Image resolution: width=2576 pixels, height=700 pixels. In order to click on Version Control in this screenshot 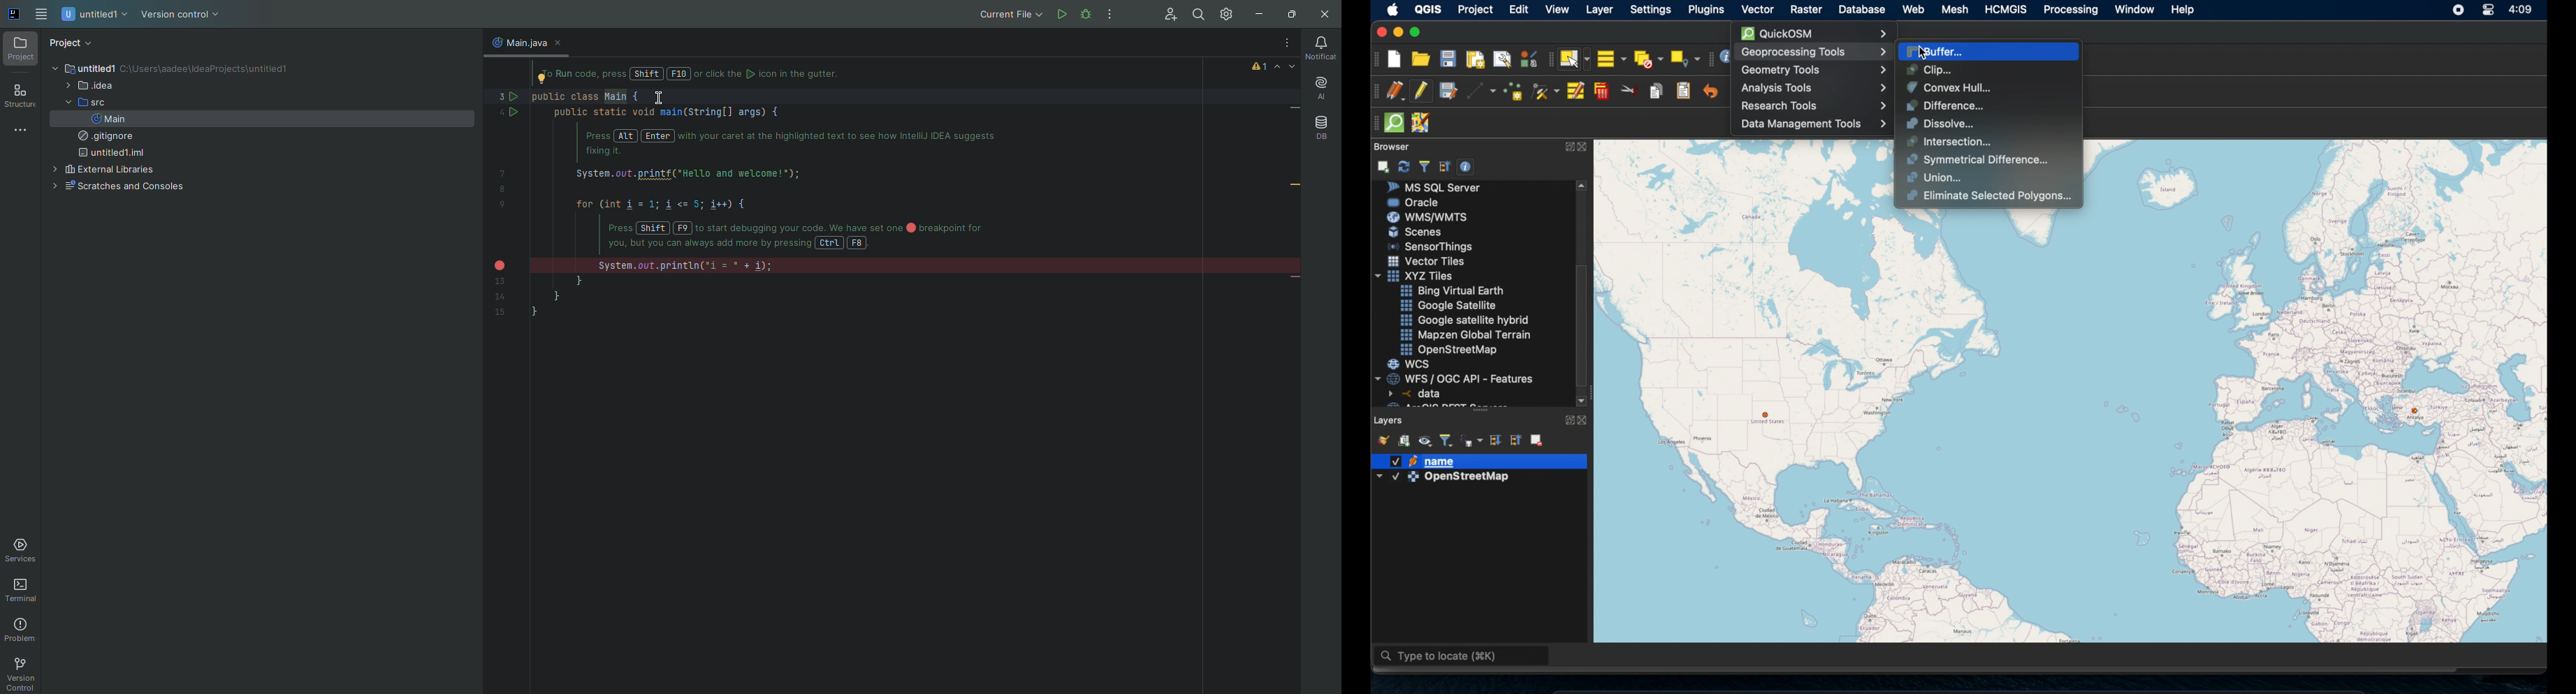, I will do `click(20, 674)`.